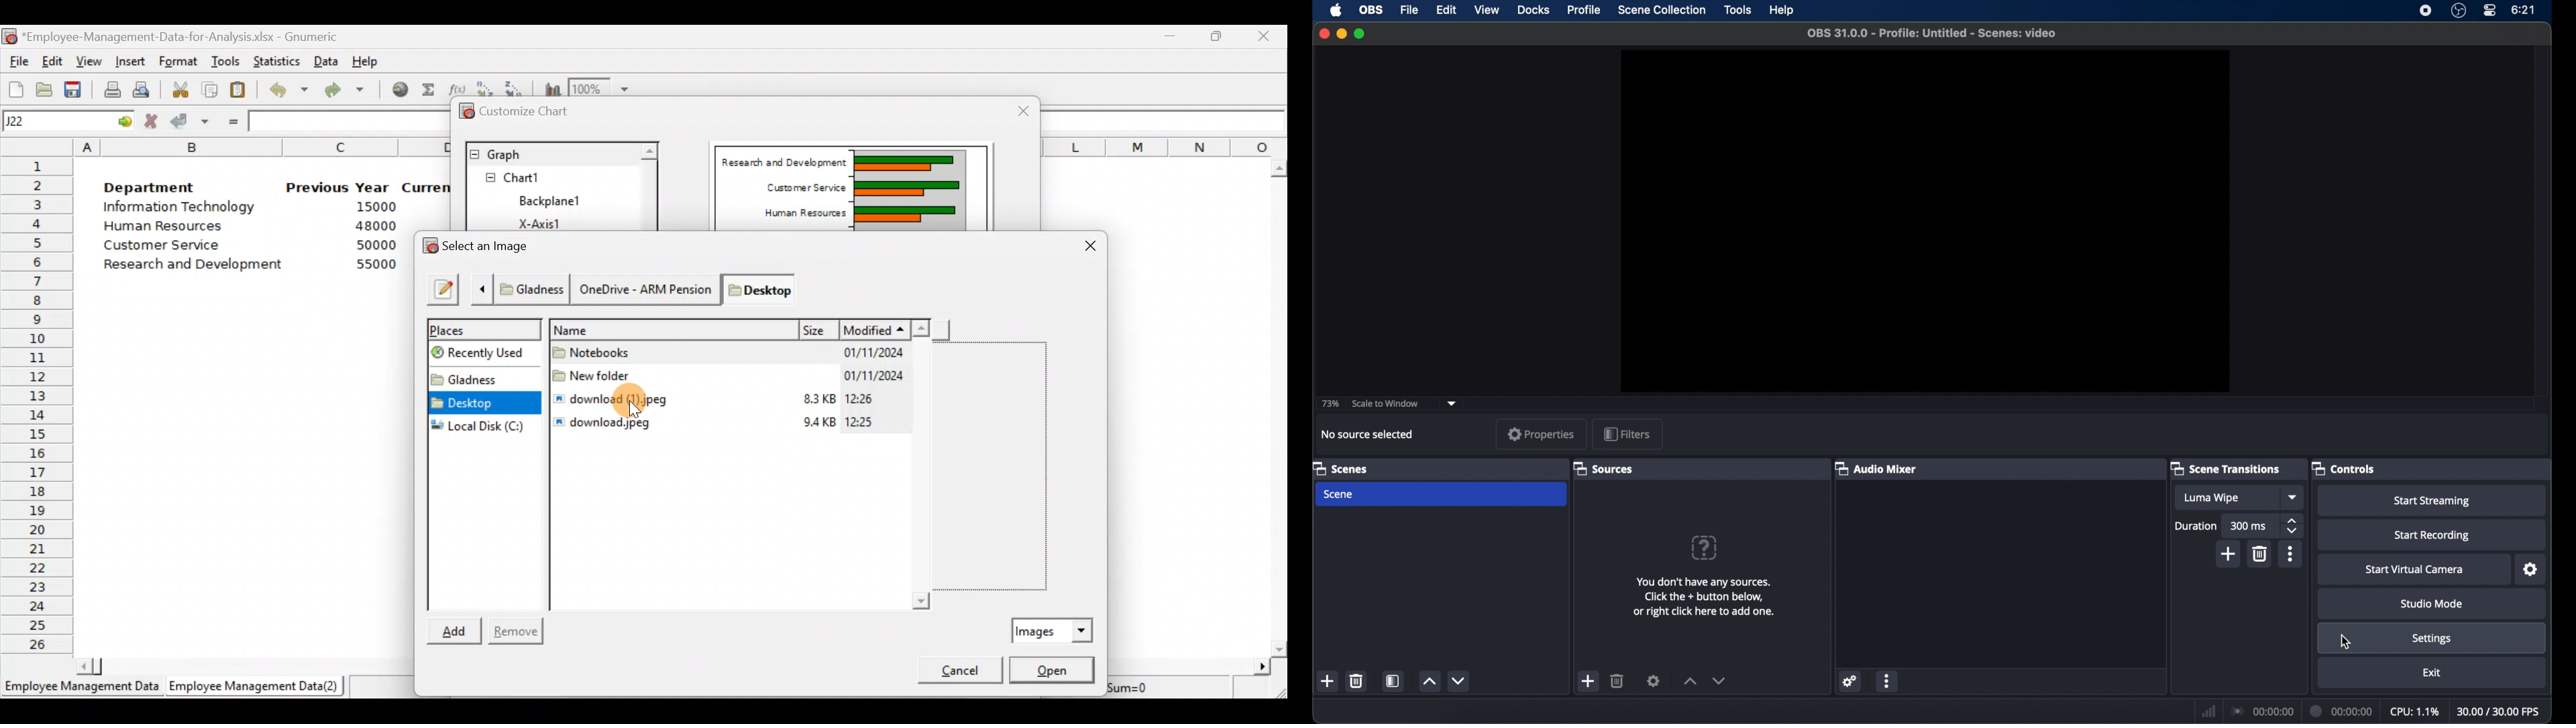 The height and width of the screenshot is (728, 2576). I want to click on Help, so click(366, 58).